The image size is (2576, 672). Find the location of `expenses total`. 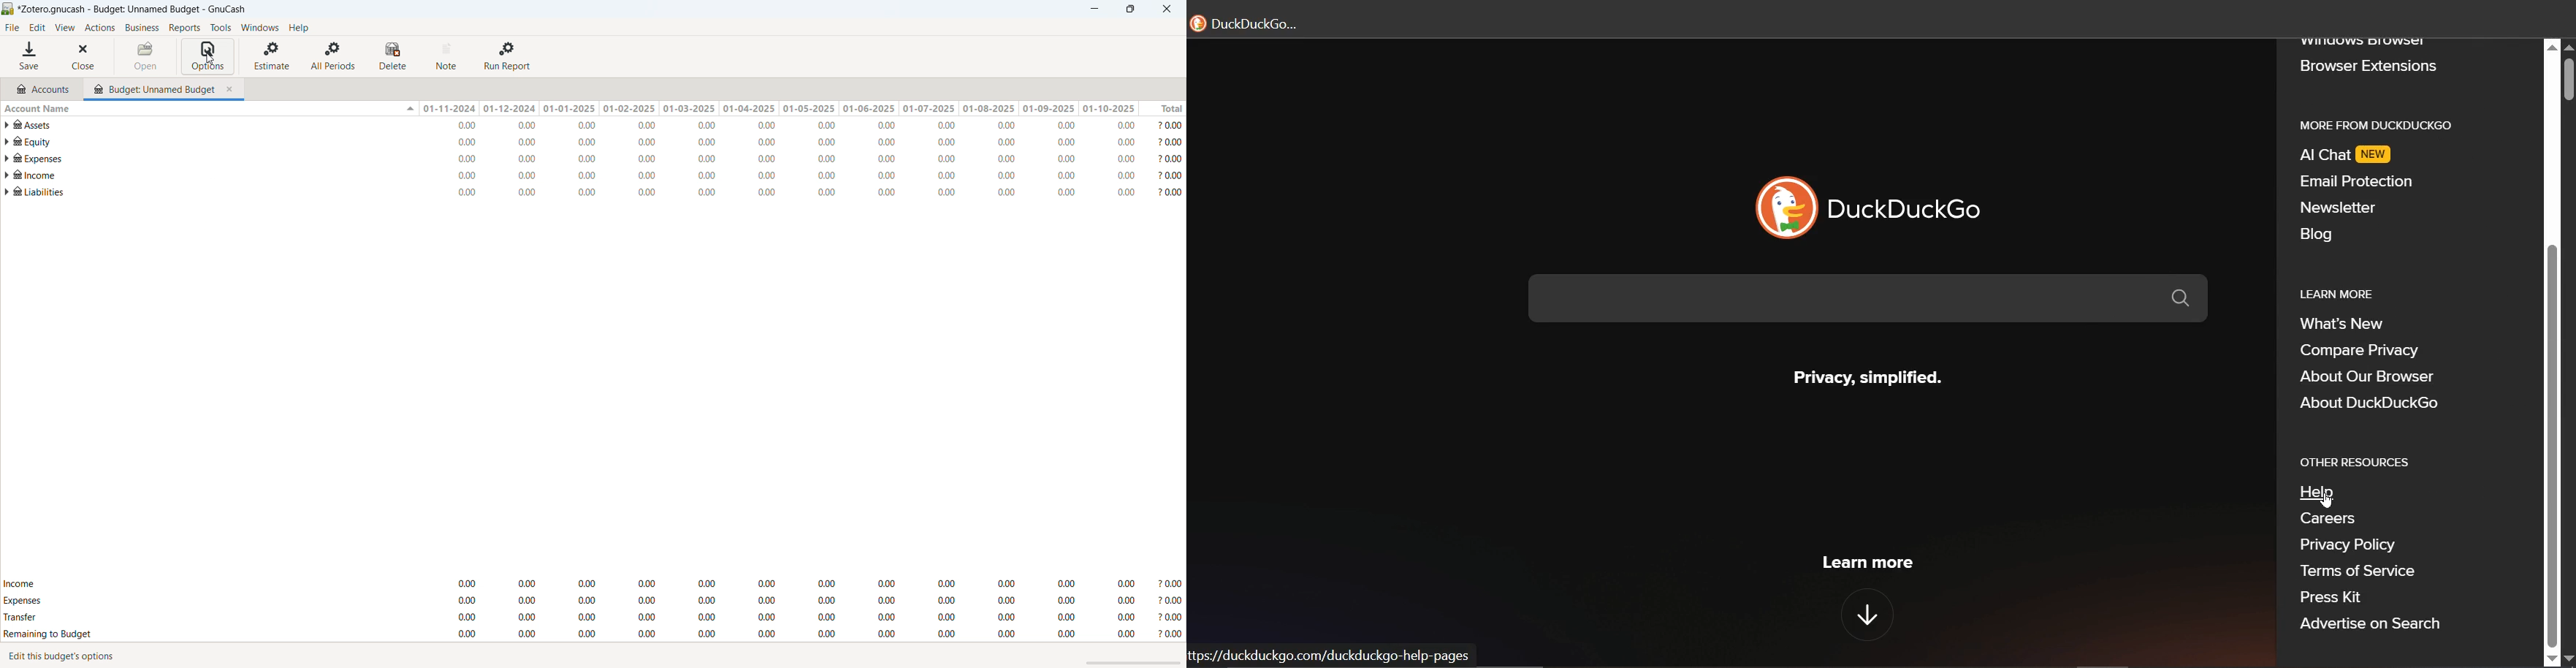

expenses total is located at coordinates (594, 601).